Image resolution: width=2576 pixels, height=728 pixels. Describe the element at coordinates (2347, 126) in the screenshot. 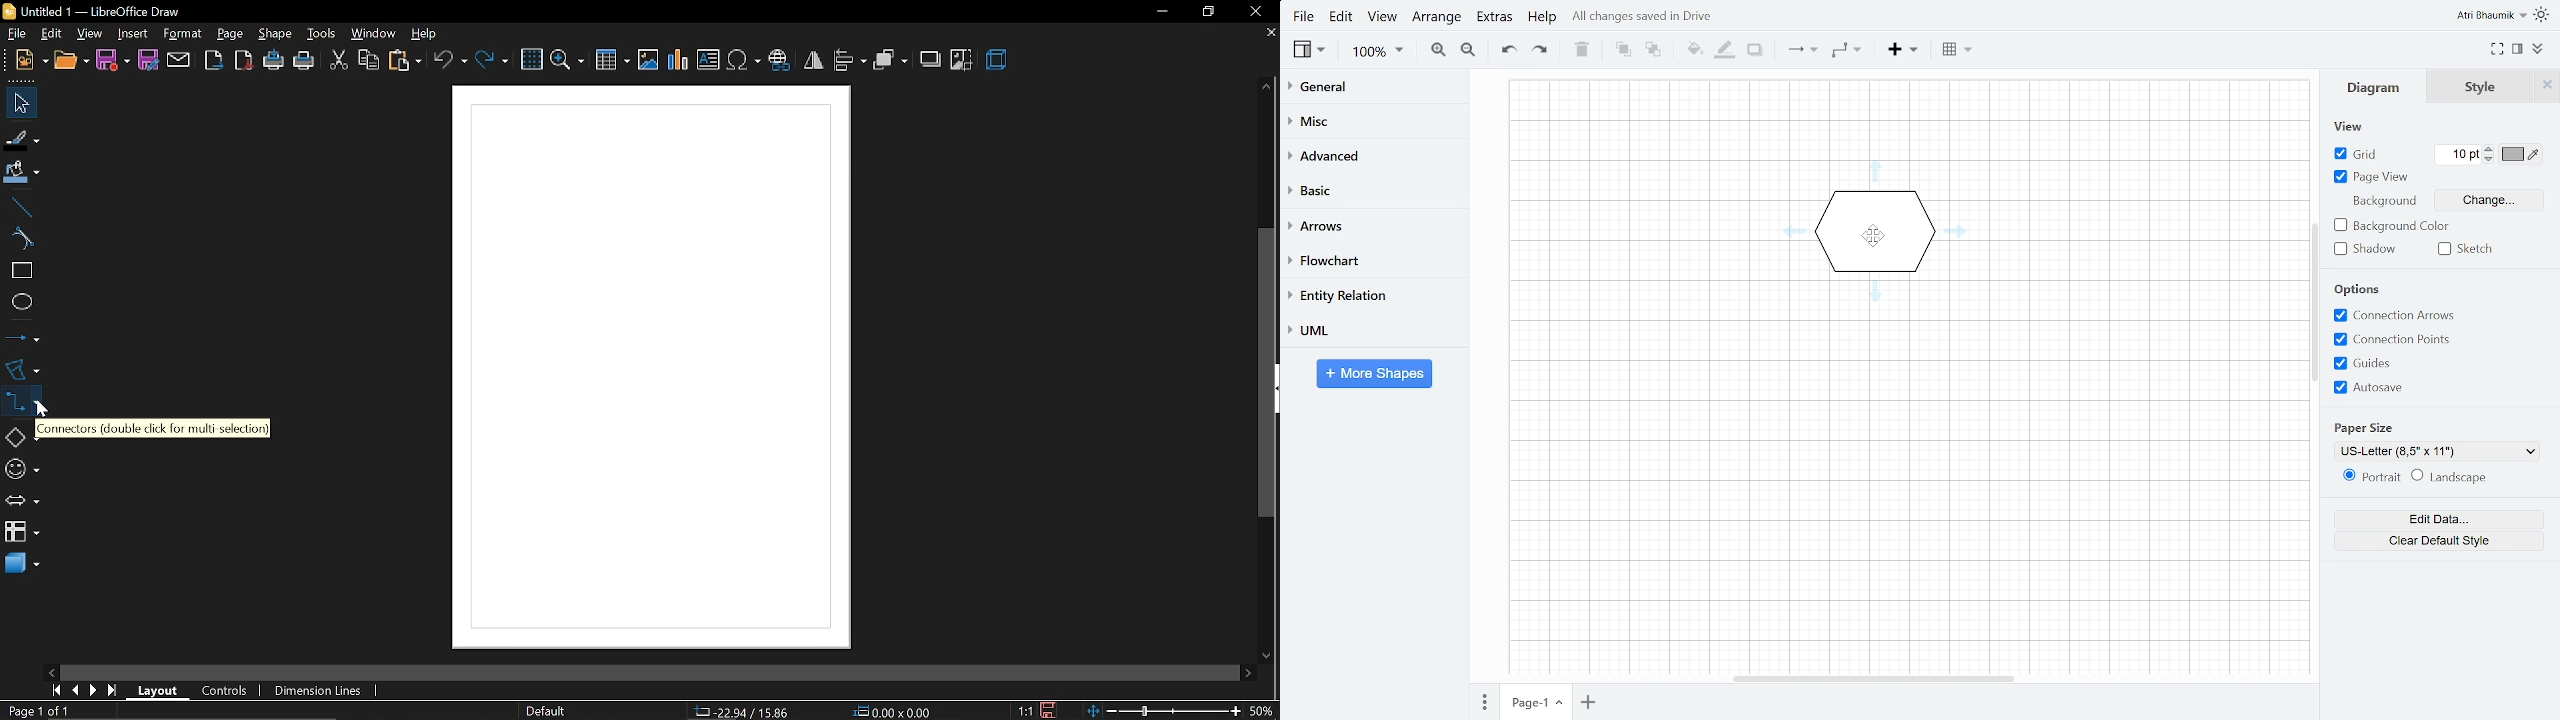

I see `View` at that location.